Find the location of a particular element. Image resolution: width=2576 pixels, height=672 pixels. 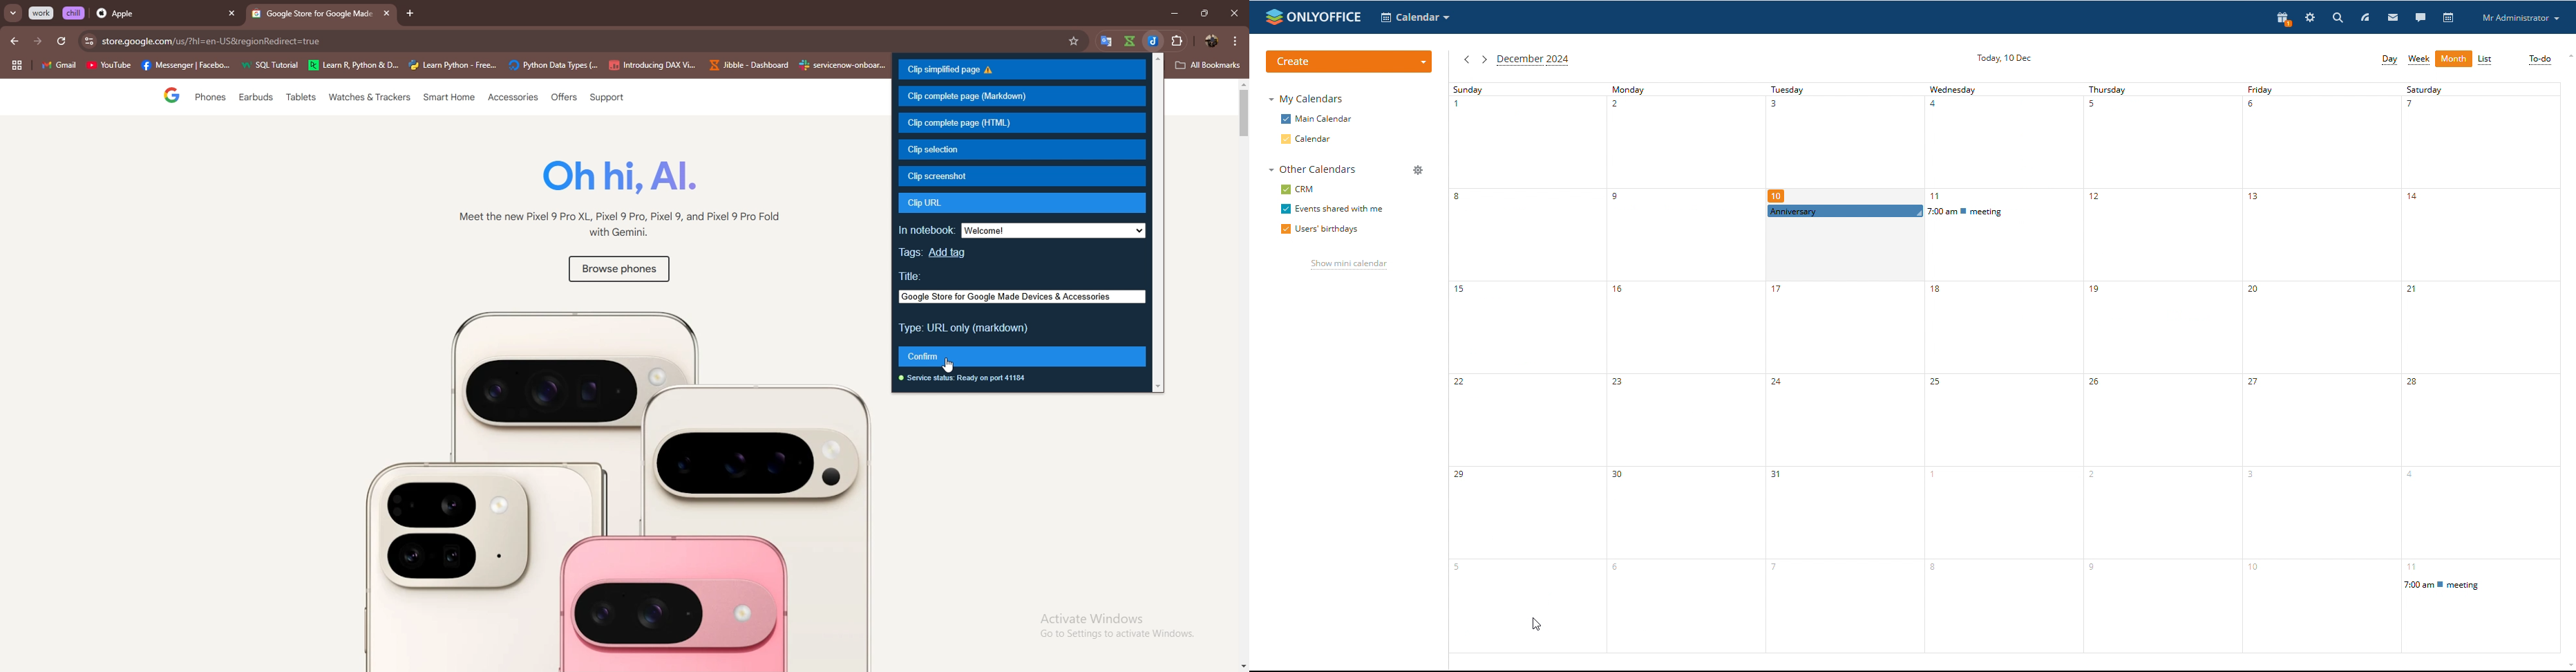

he
<£ senvicenow-onboar... is located at coordinates (843, 65).